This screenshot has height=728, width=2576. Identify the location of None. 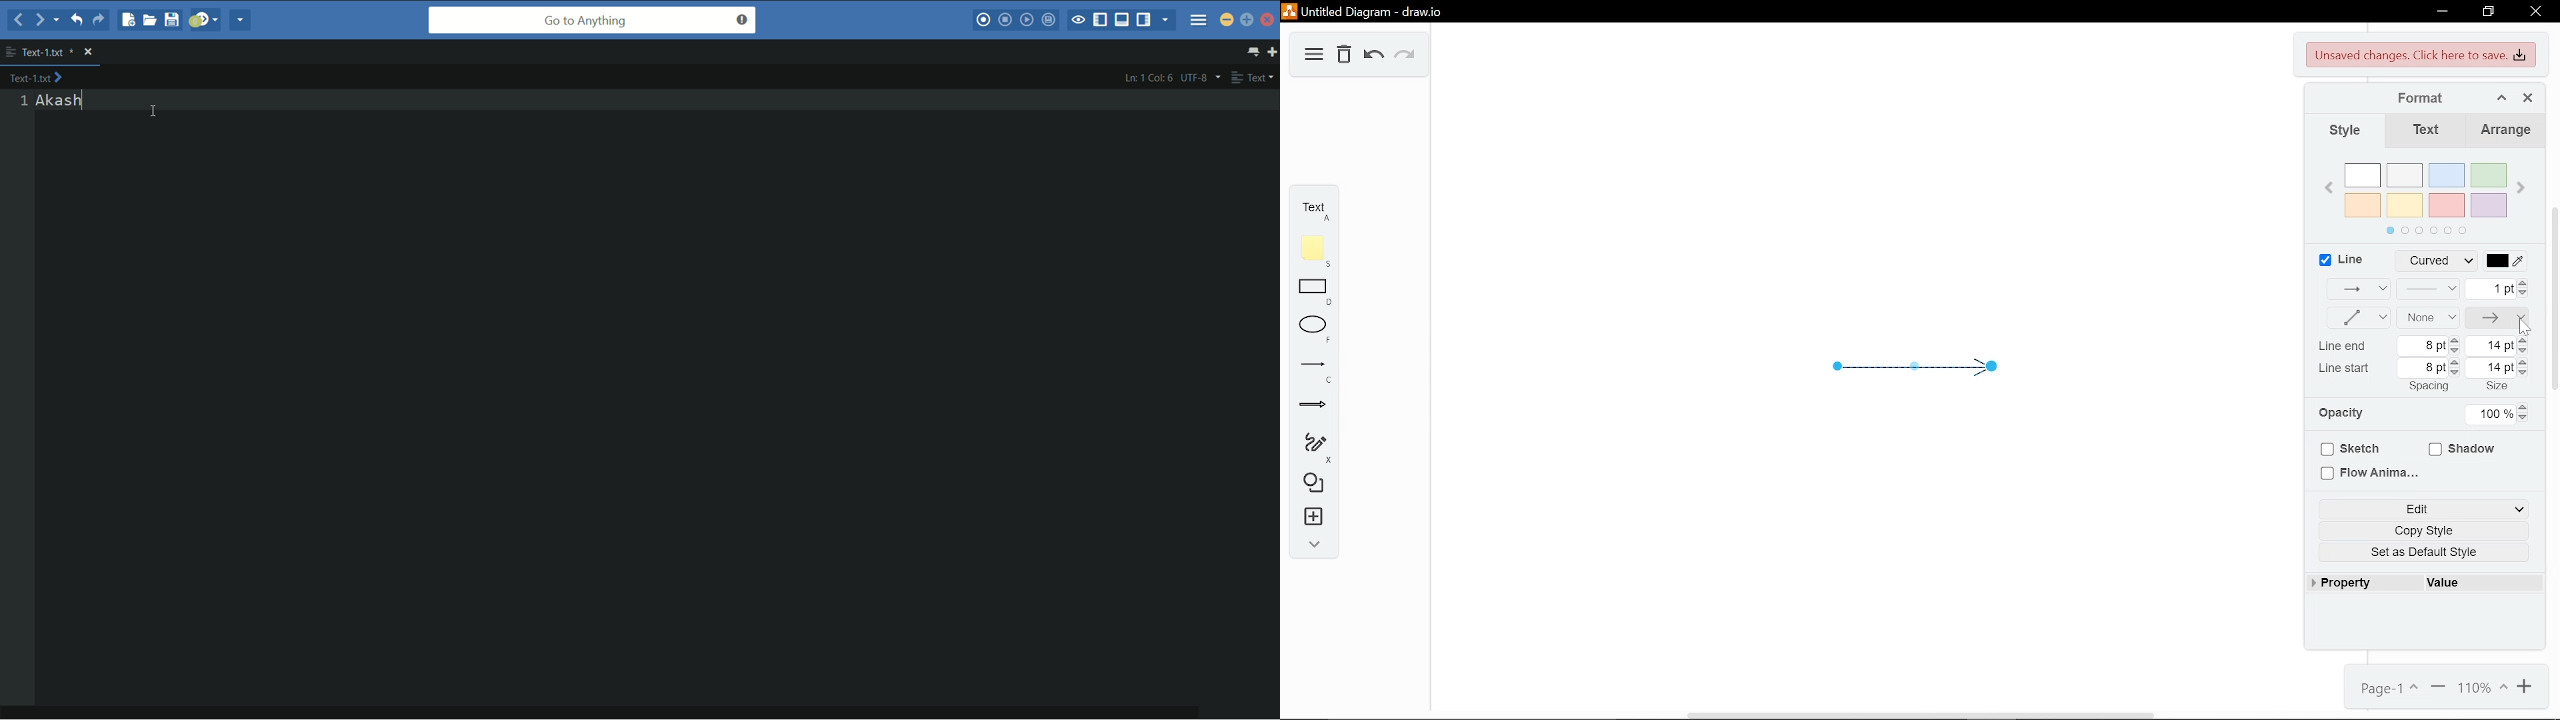
(2430, 319).